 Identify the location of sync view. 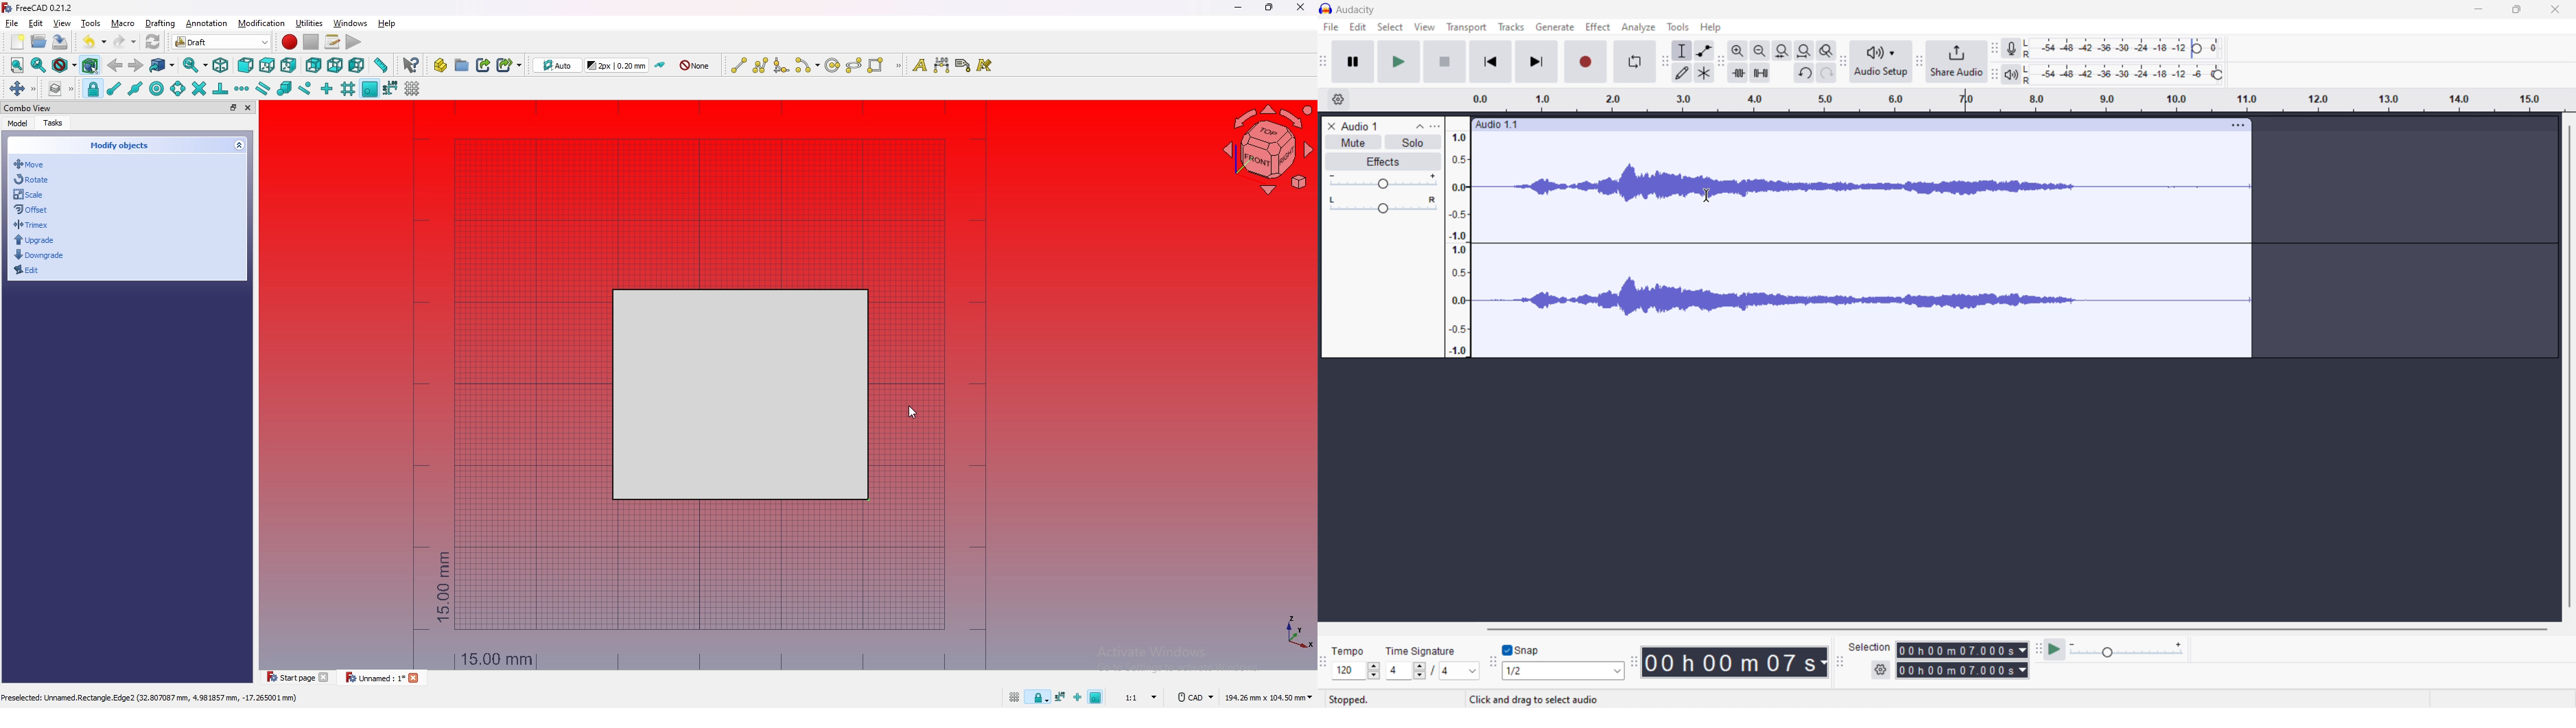
(196, 65).